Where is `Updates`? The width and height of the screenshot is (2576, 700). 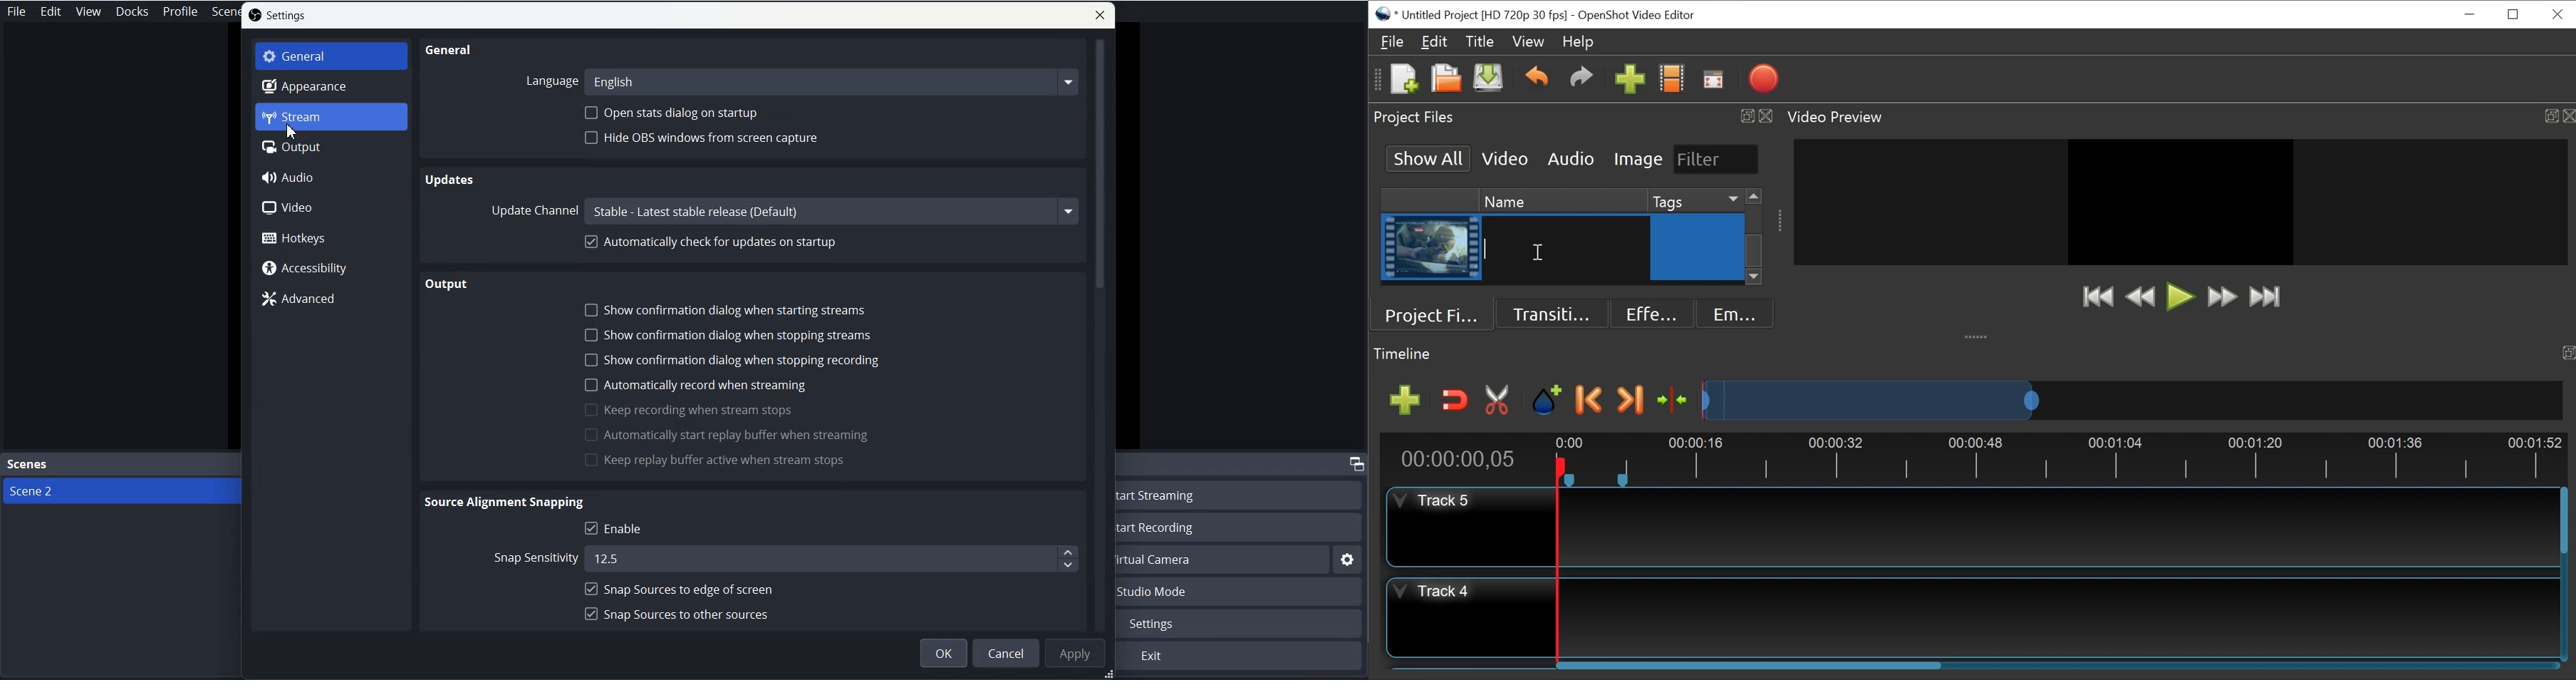 Updates is located at coordinates (450, 178).